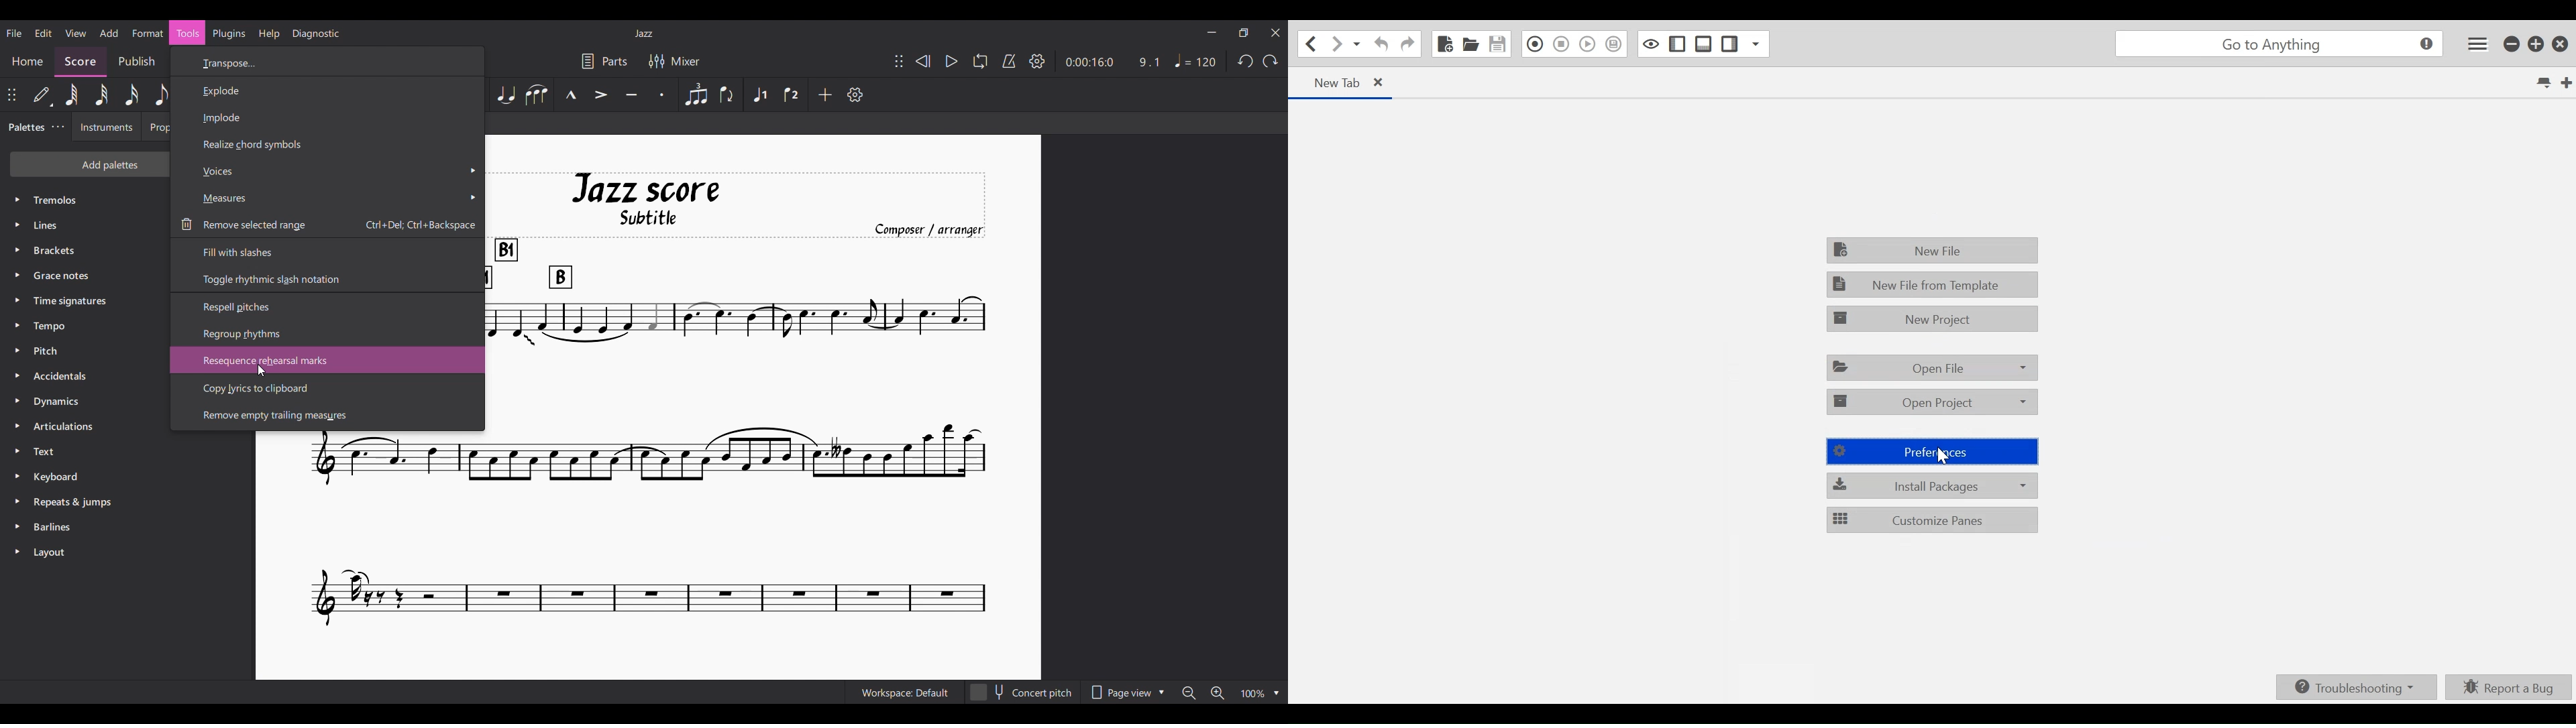  Describe the element at coordinates (1946, 458) in the screenshot. I see `cursor` at that location.